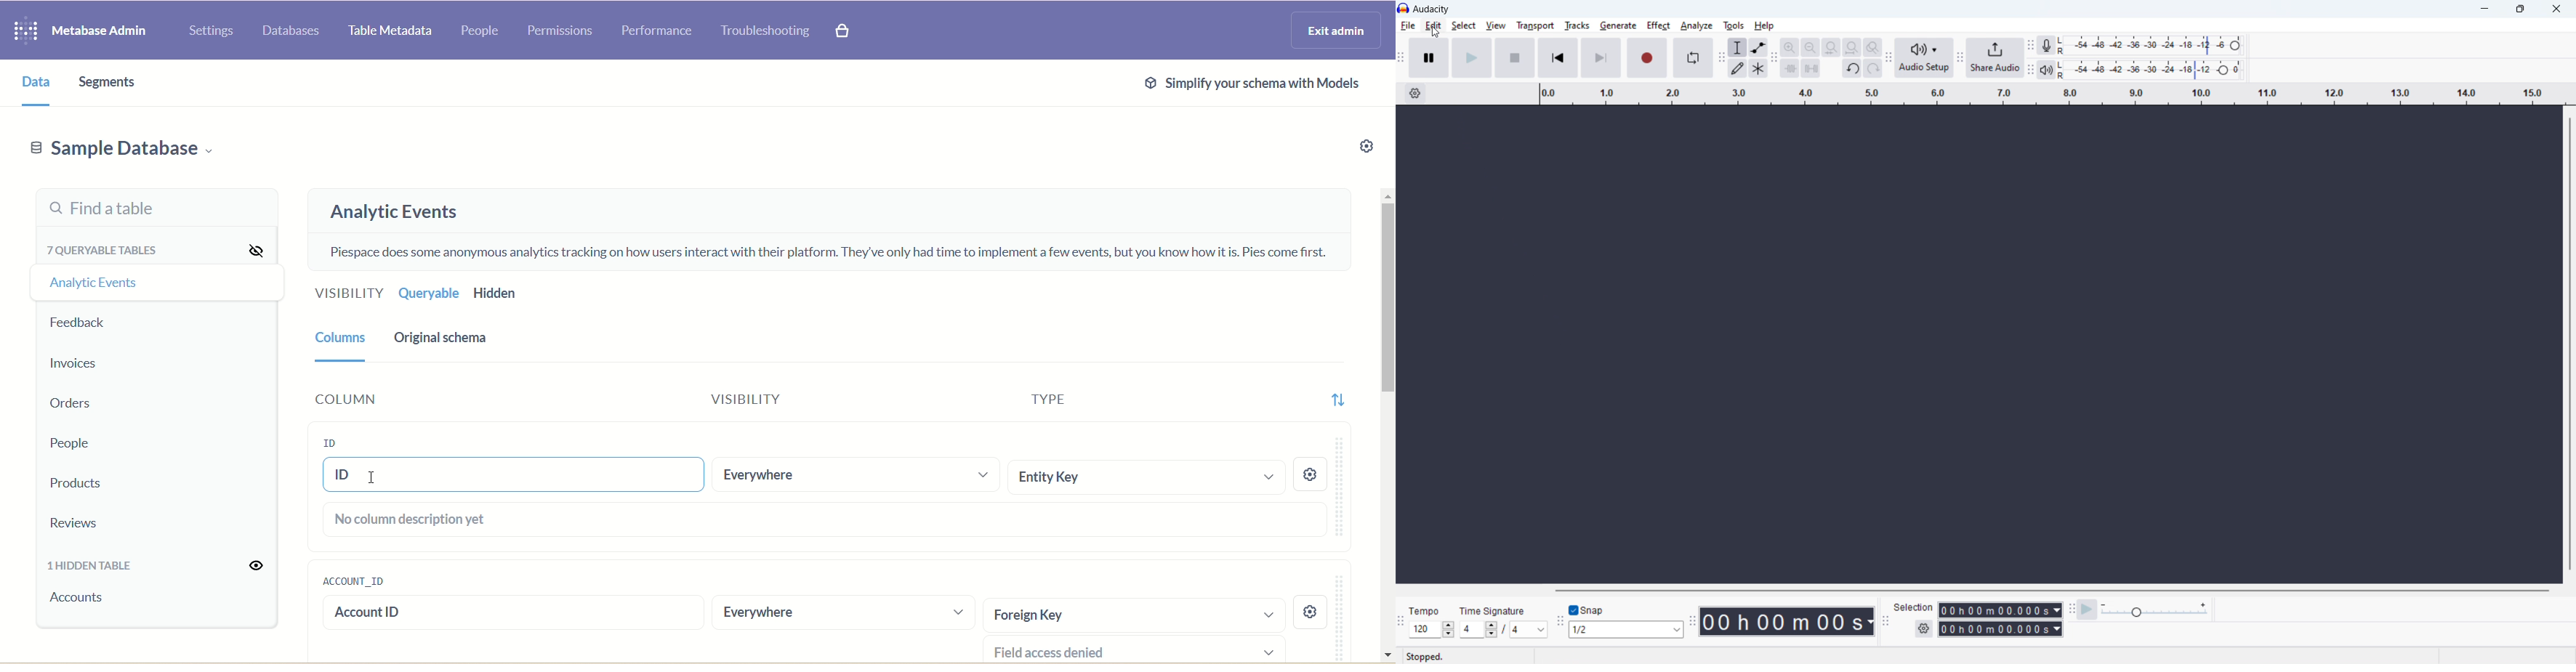  What do you see at coordinates (85, 325) in the screenshot?
I see `Feedback` at bounding box center [85, 325].